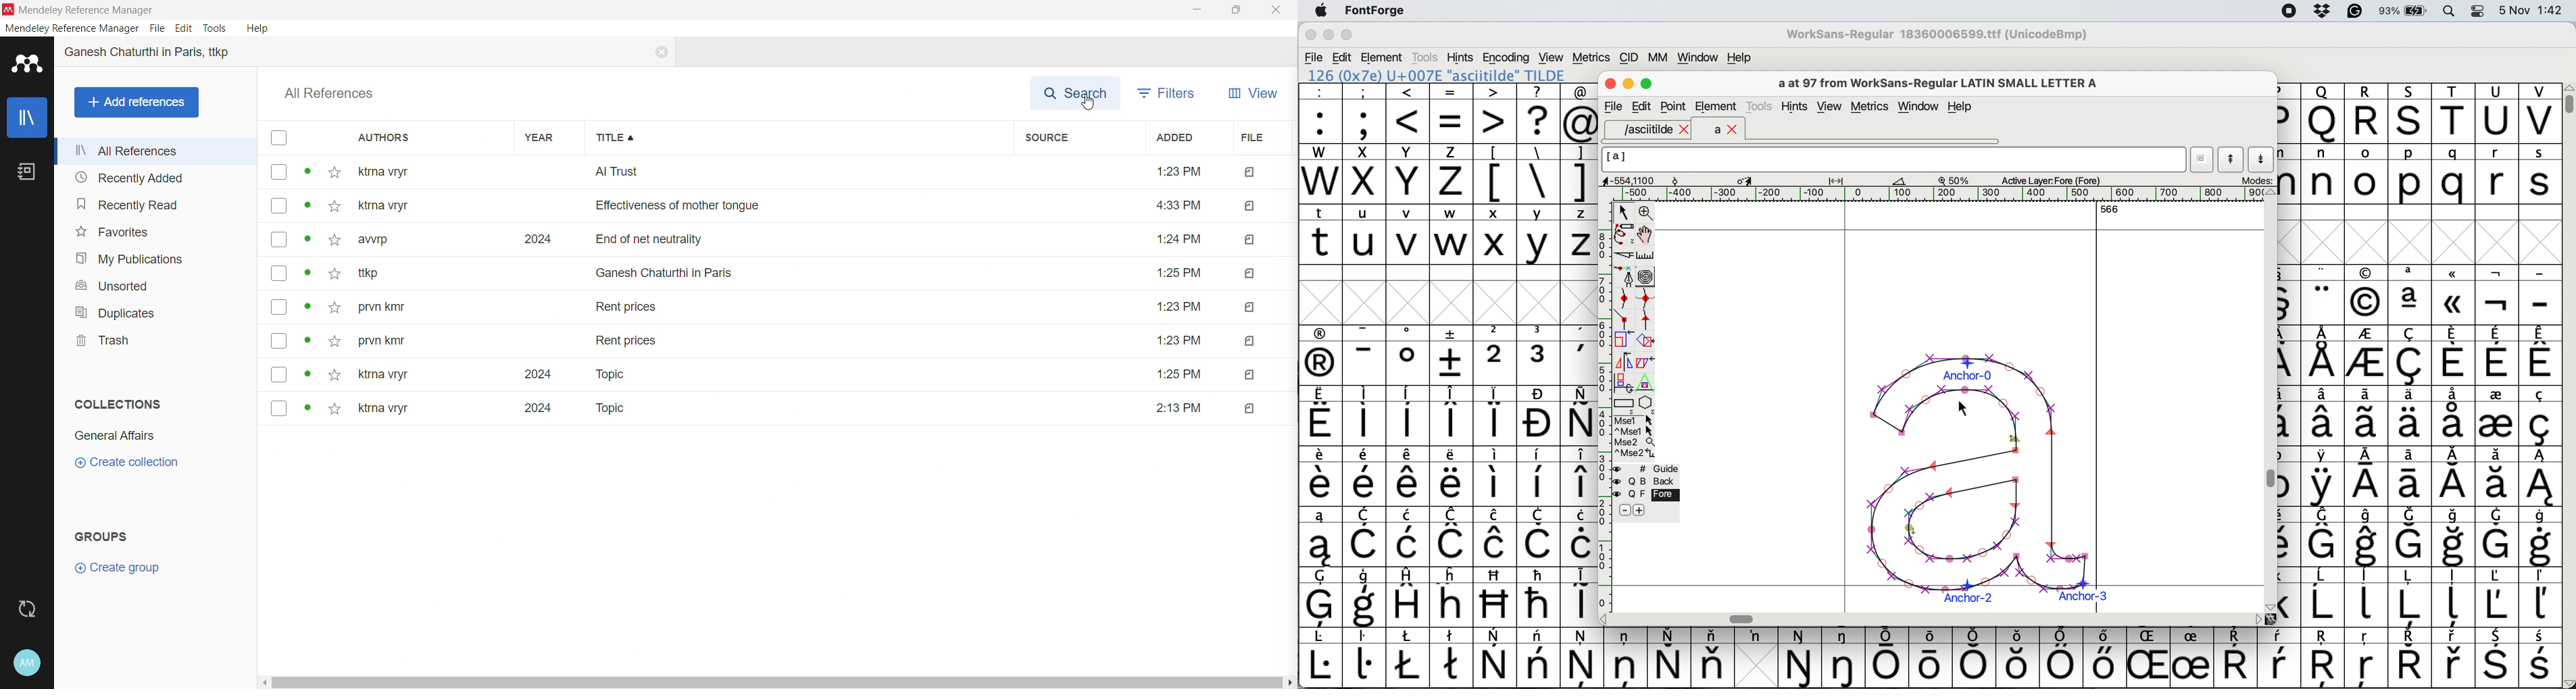 This screenshot has width=2576, height=700. I want to click on Restore Down, so click(1235, 11).